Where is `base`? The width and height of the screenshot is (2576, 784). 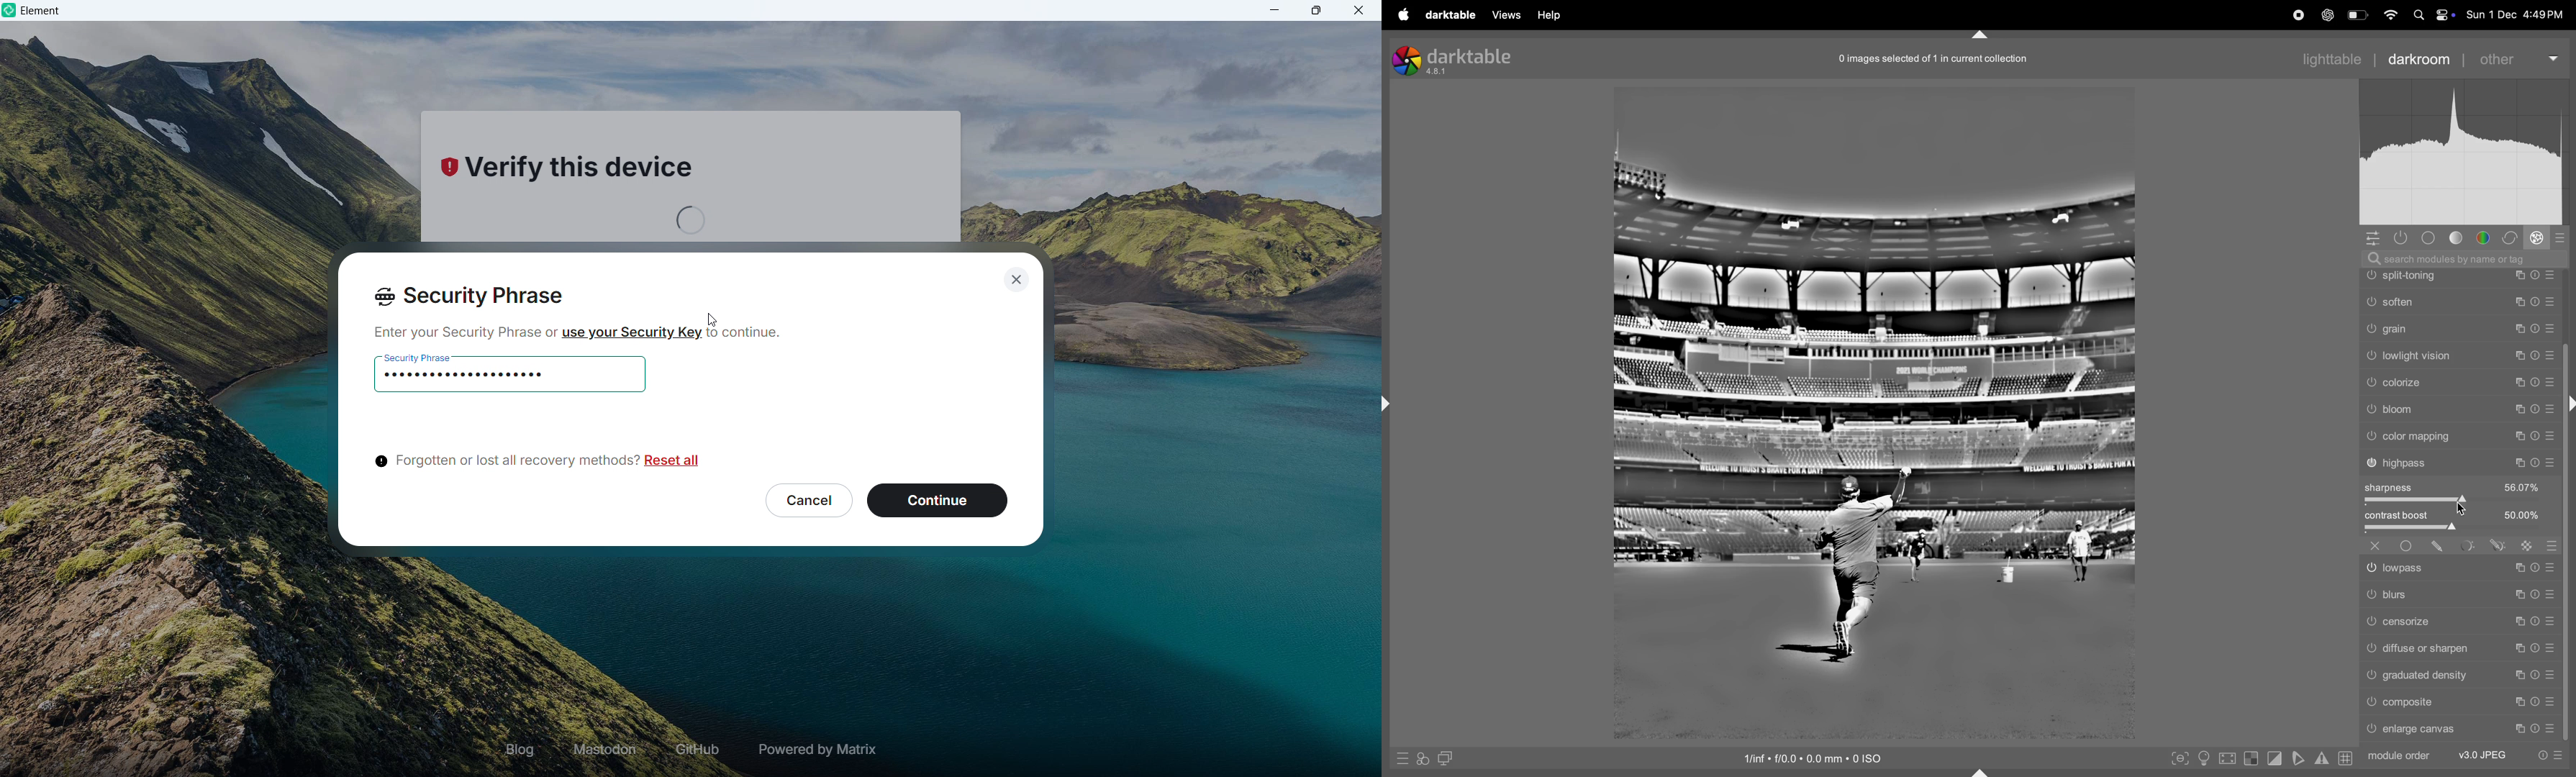
base is located at coordinates (2432, 238).